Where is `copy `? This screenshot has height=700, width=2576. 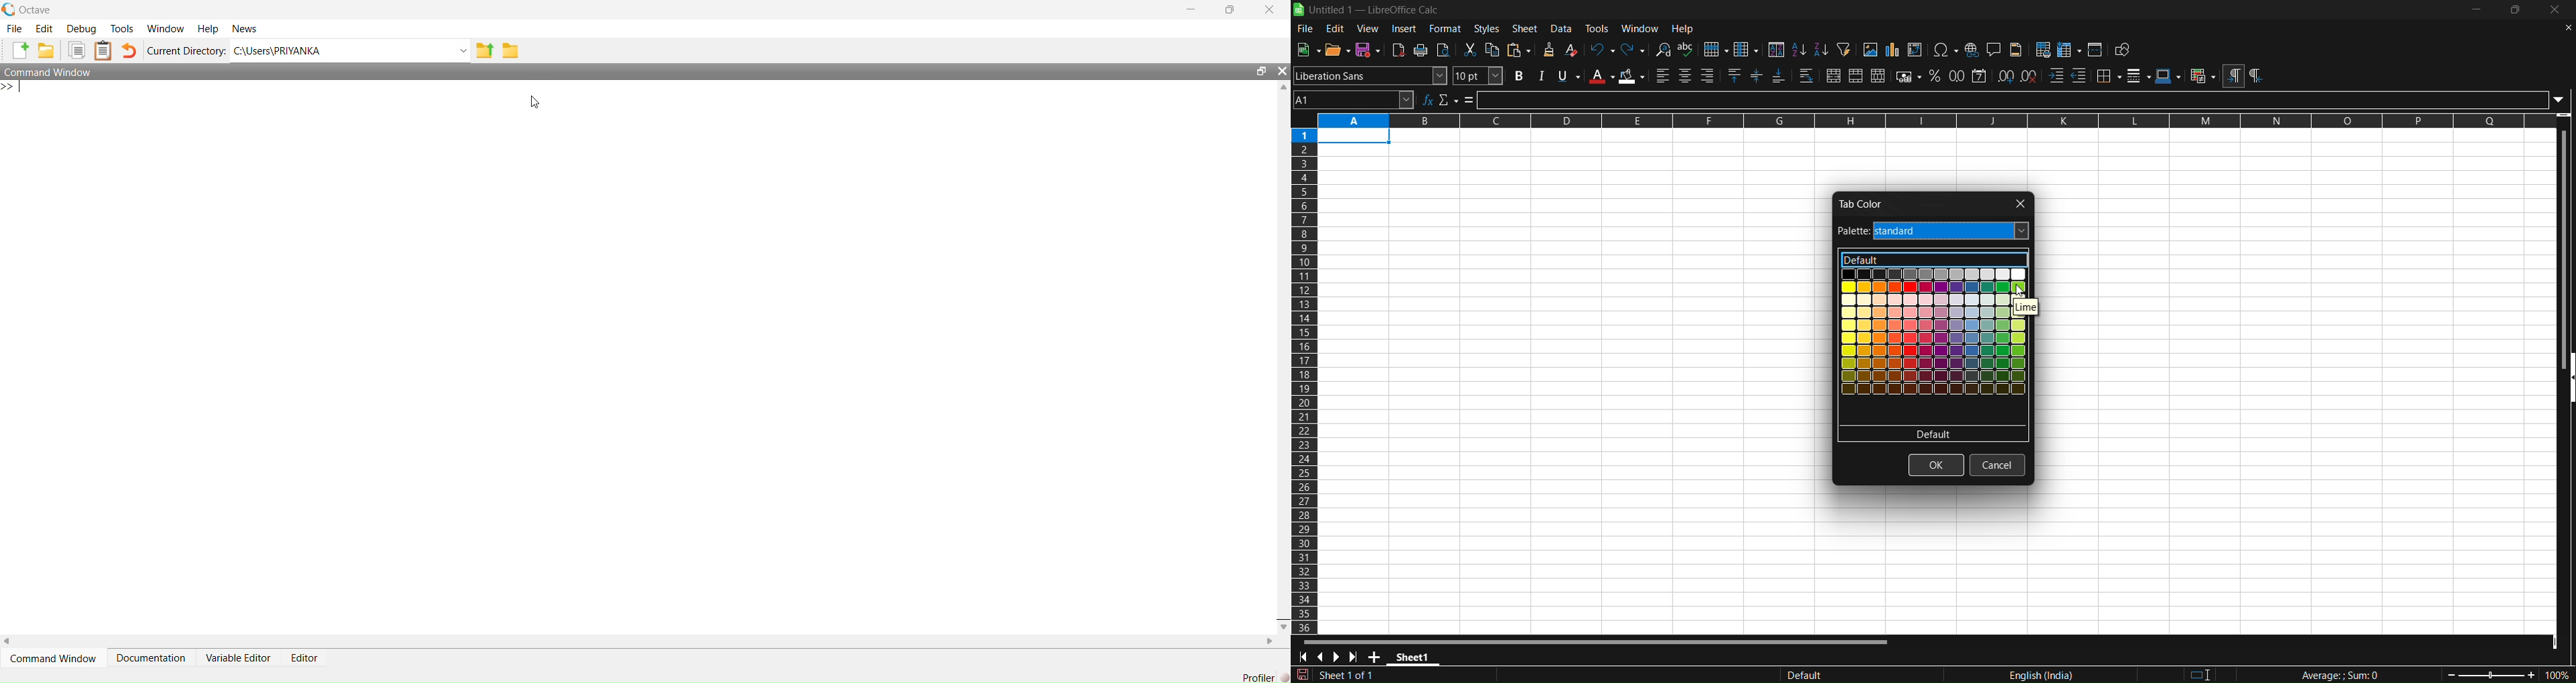 copy  is located at coordinates (1494, 50).